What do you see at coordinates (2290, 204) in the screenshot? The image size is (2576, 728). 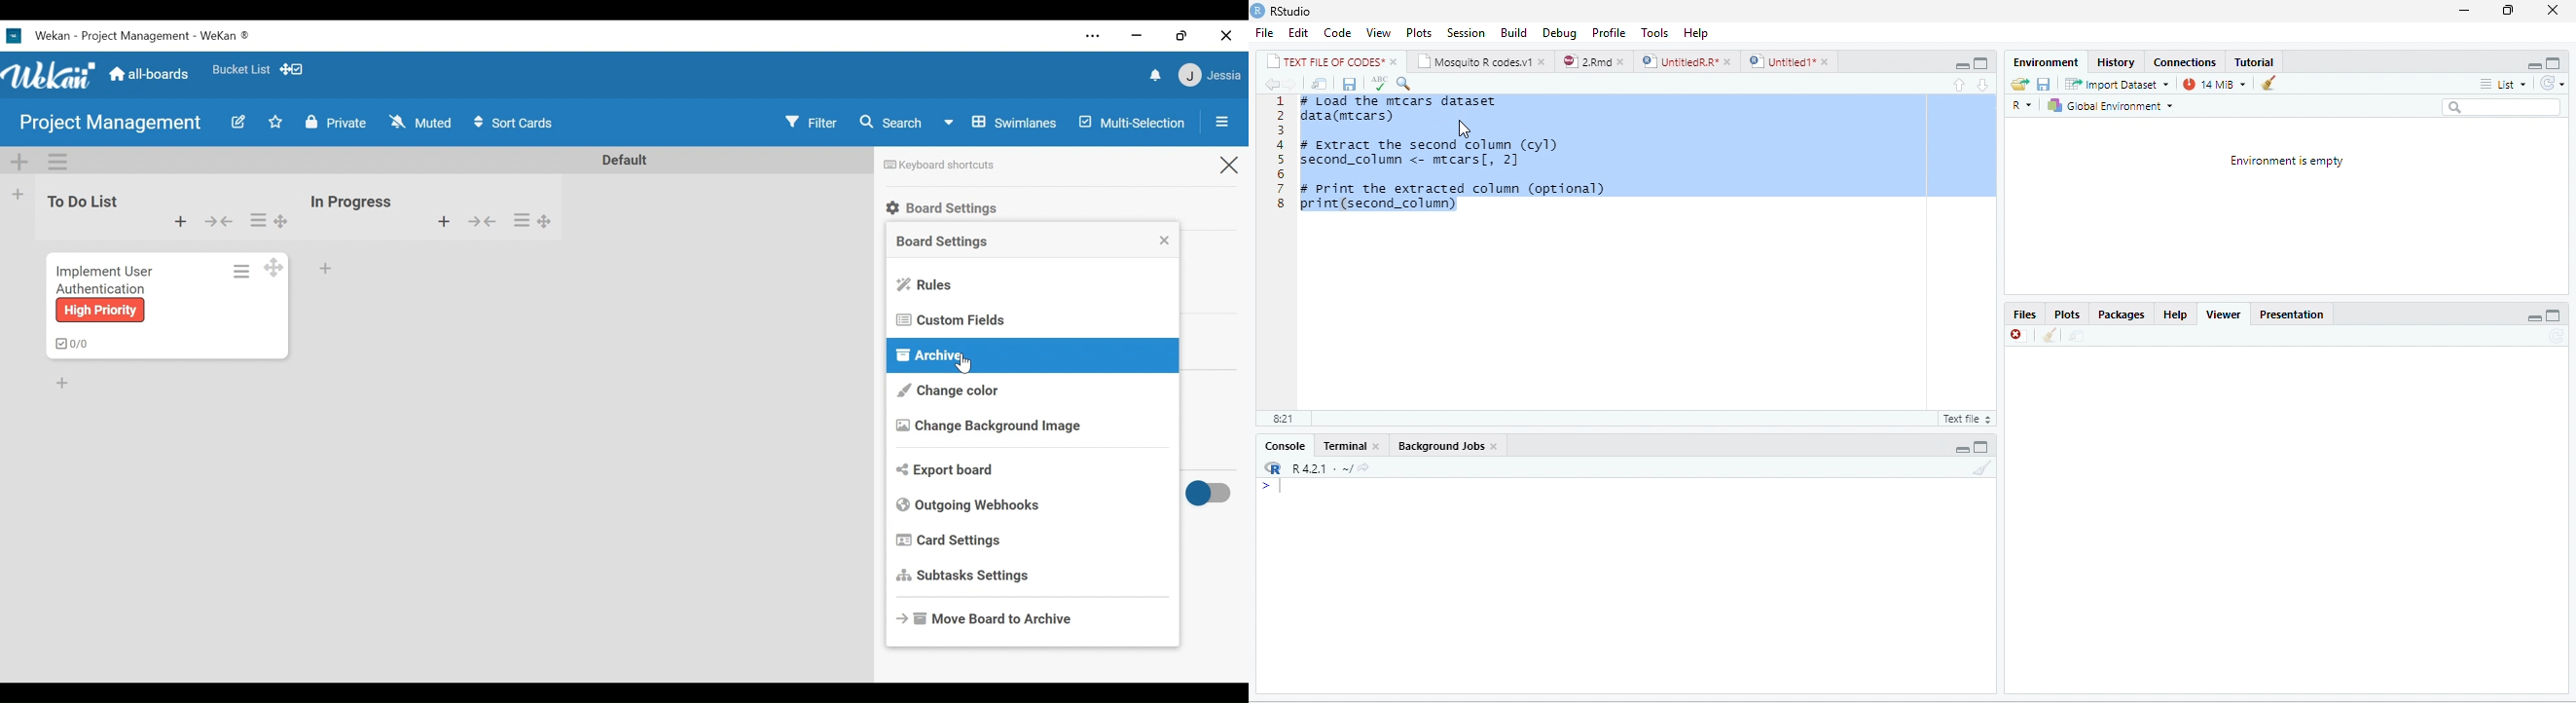 I see `environment is empty` at bounding box center [2290, 204].